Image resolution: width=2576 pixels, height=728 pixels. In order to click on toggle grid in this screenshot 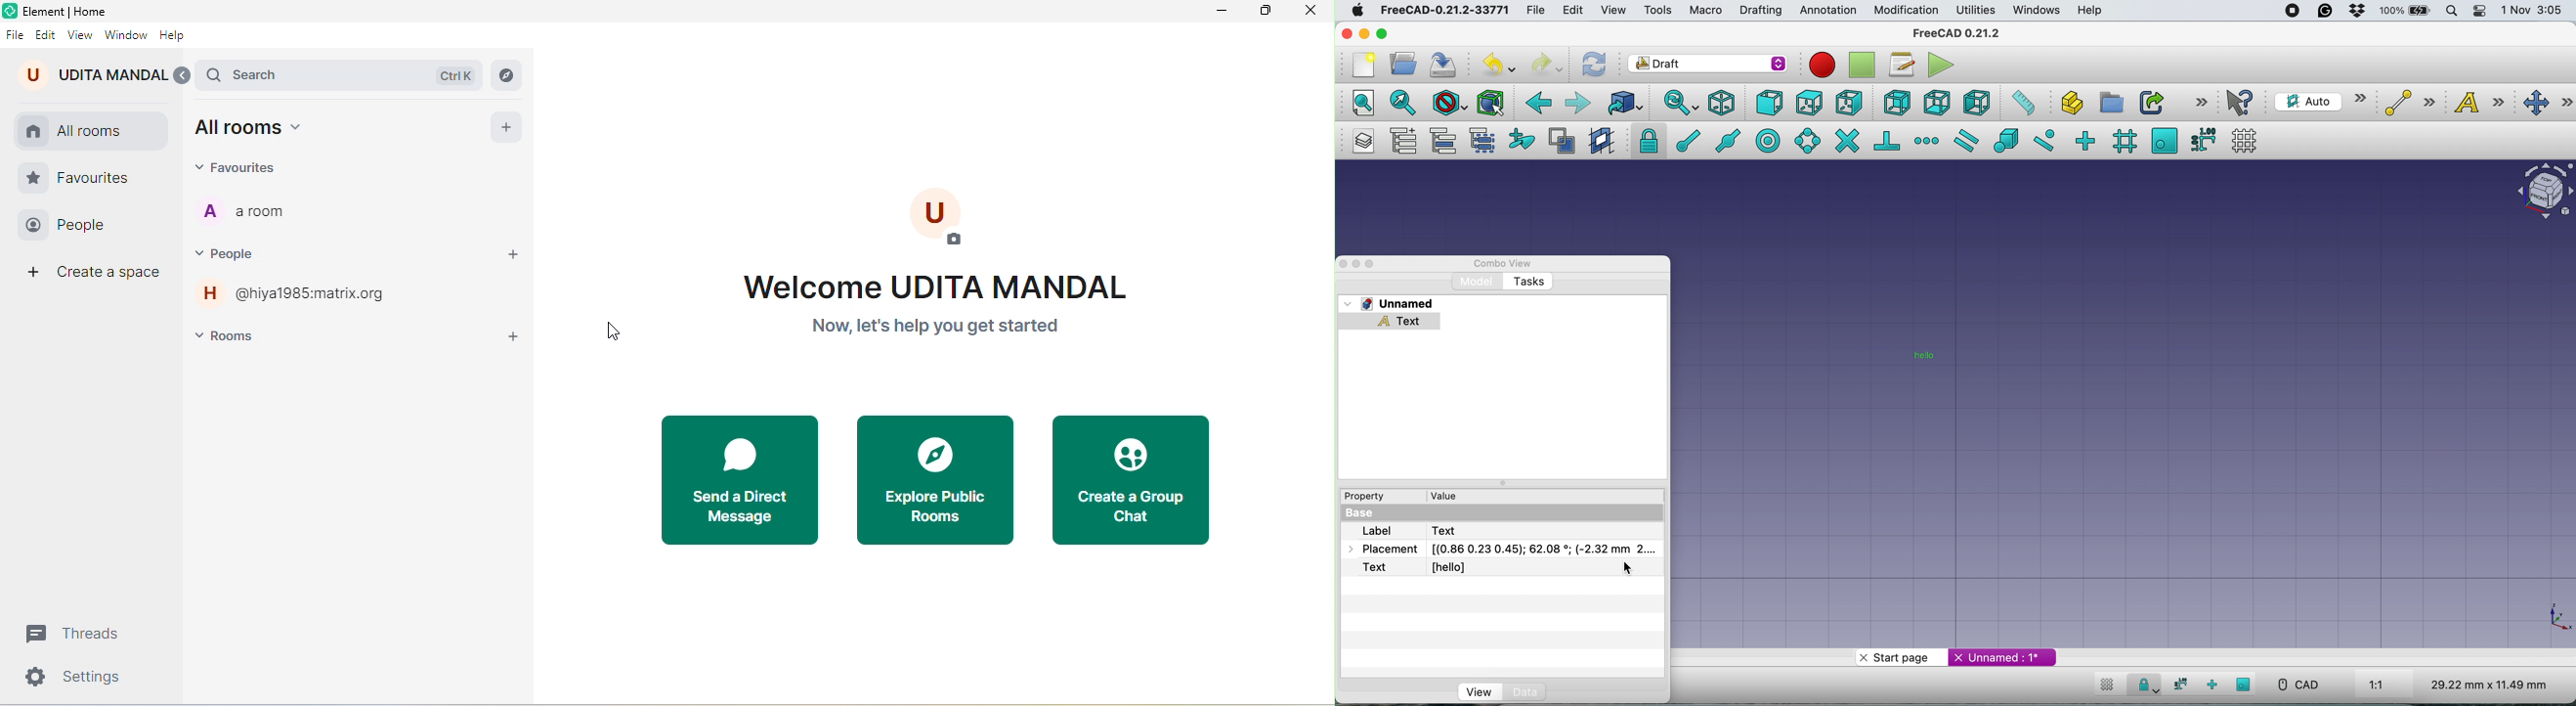, I will do `click(2244, 141)`.